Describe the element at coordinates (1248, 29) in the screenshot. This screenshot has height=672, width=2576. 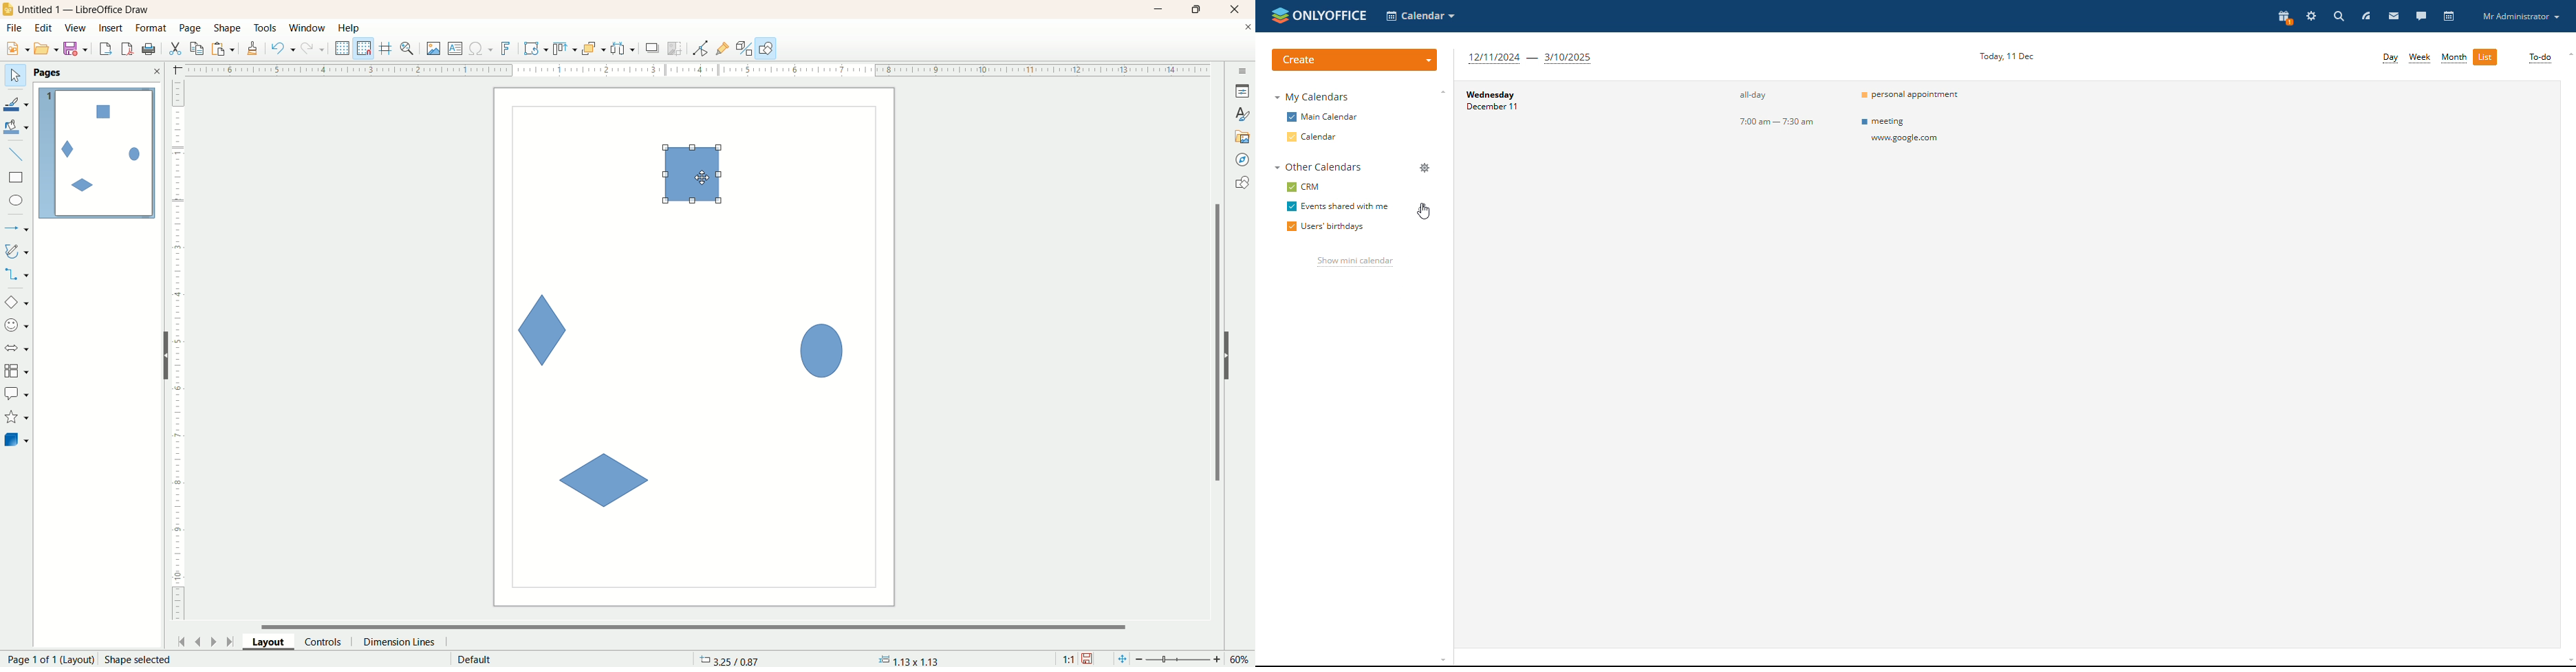
I see `close` at that location.